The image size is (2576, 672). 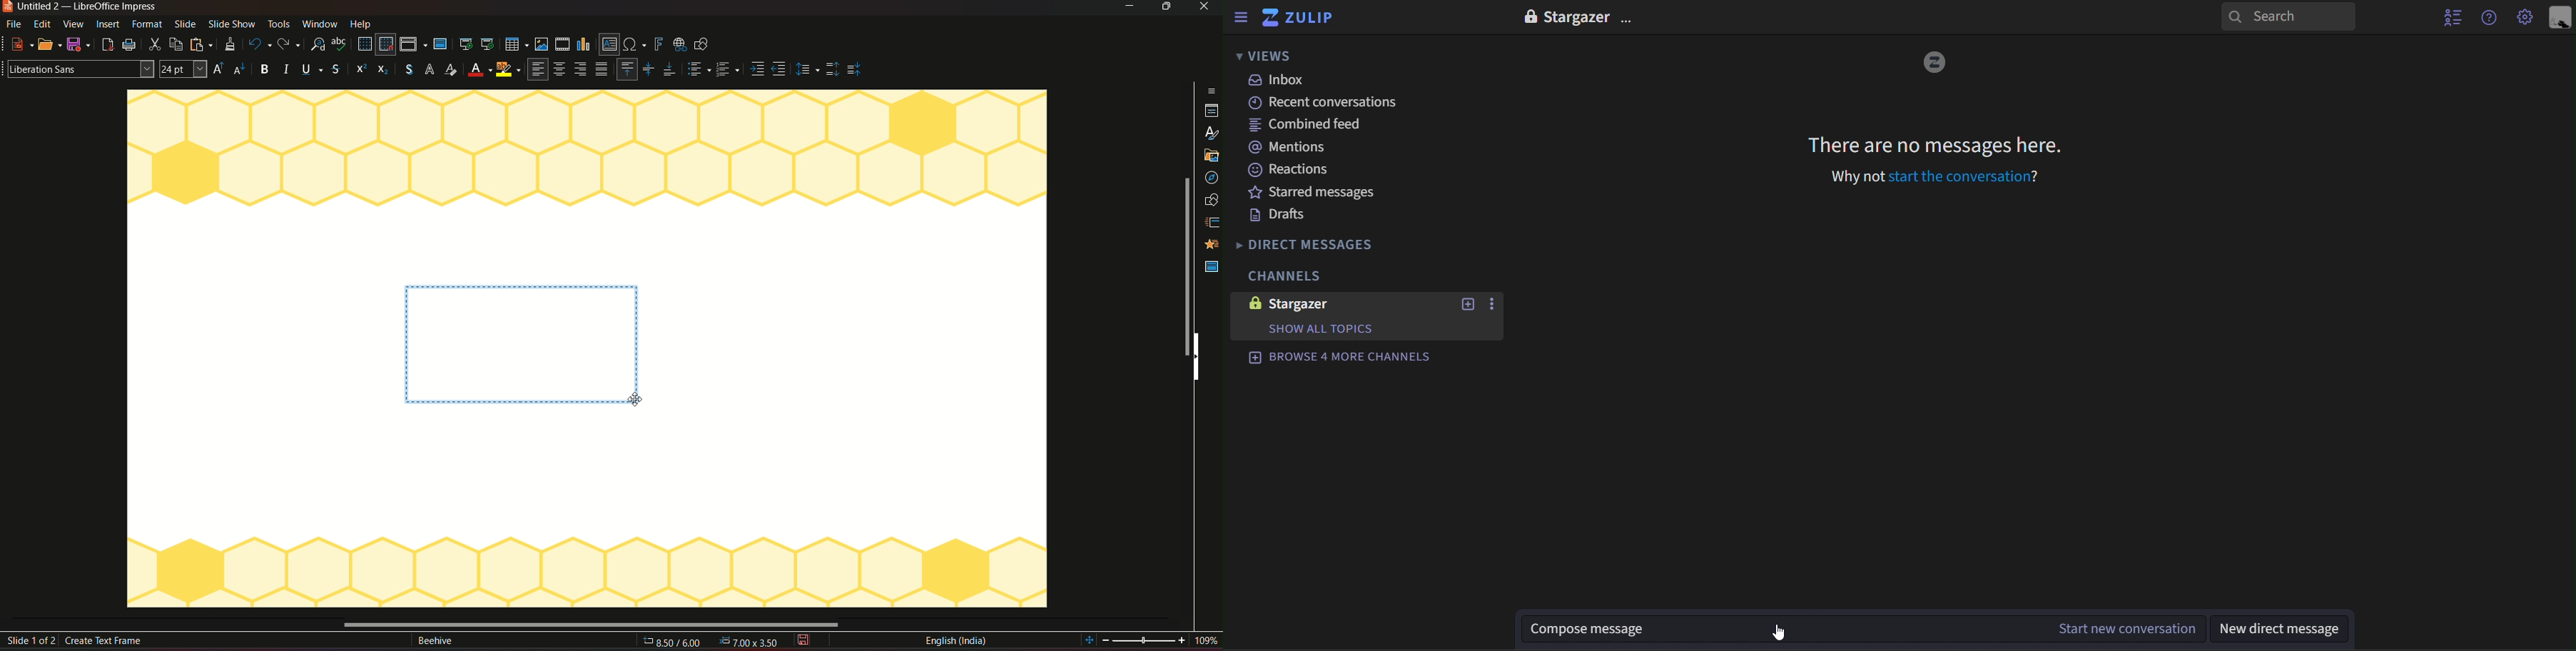 What do you see at coordinates (478, 71) in the screenshot?
I see `Background color` at bounding box center [478, 71].